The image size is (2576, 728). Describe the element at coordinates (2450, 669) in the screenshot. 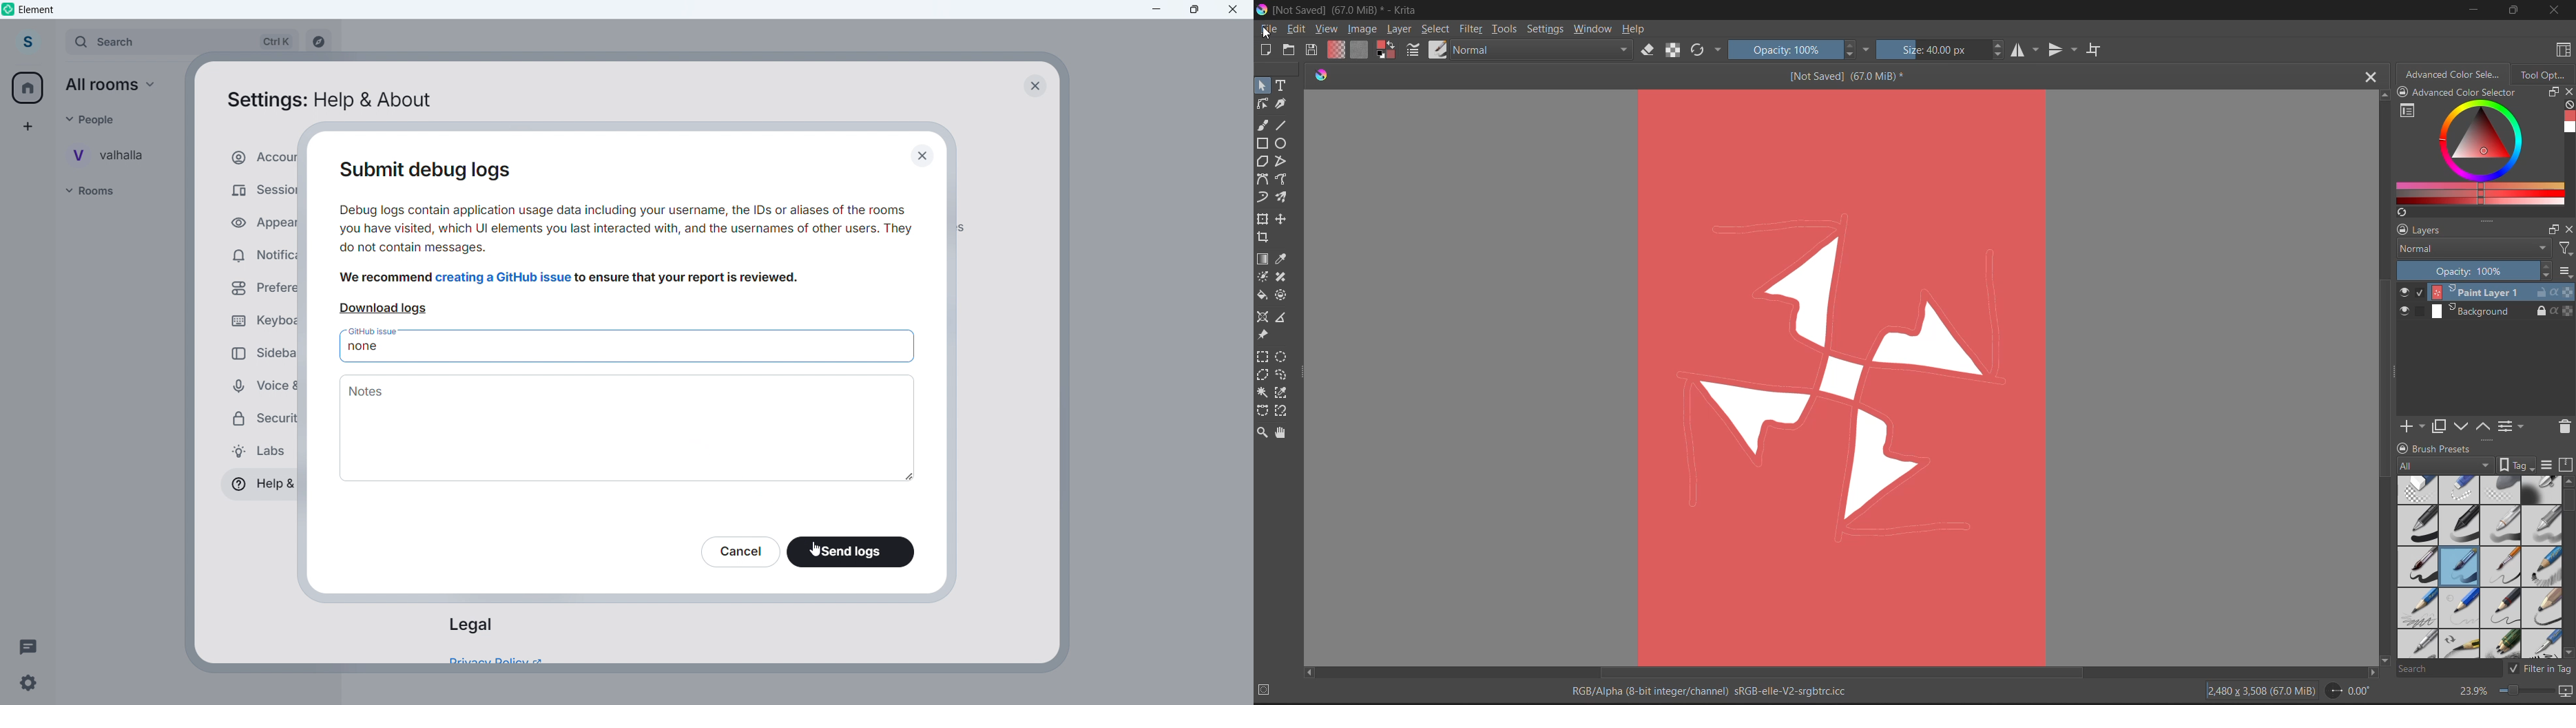

I see `search` at that location.